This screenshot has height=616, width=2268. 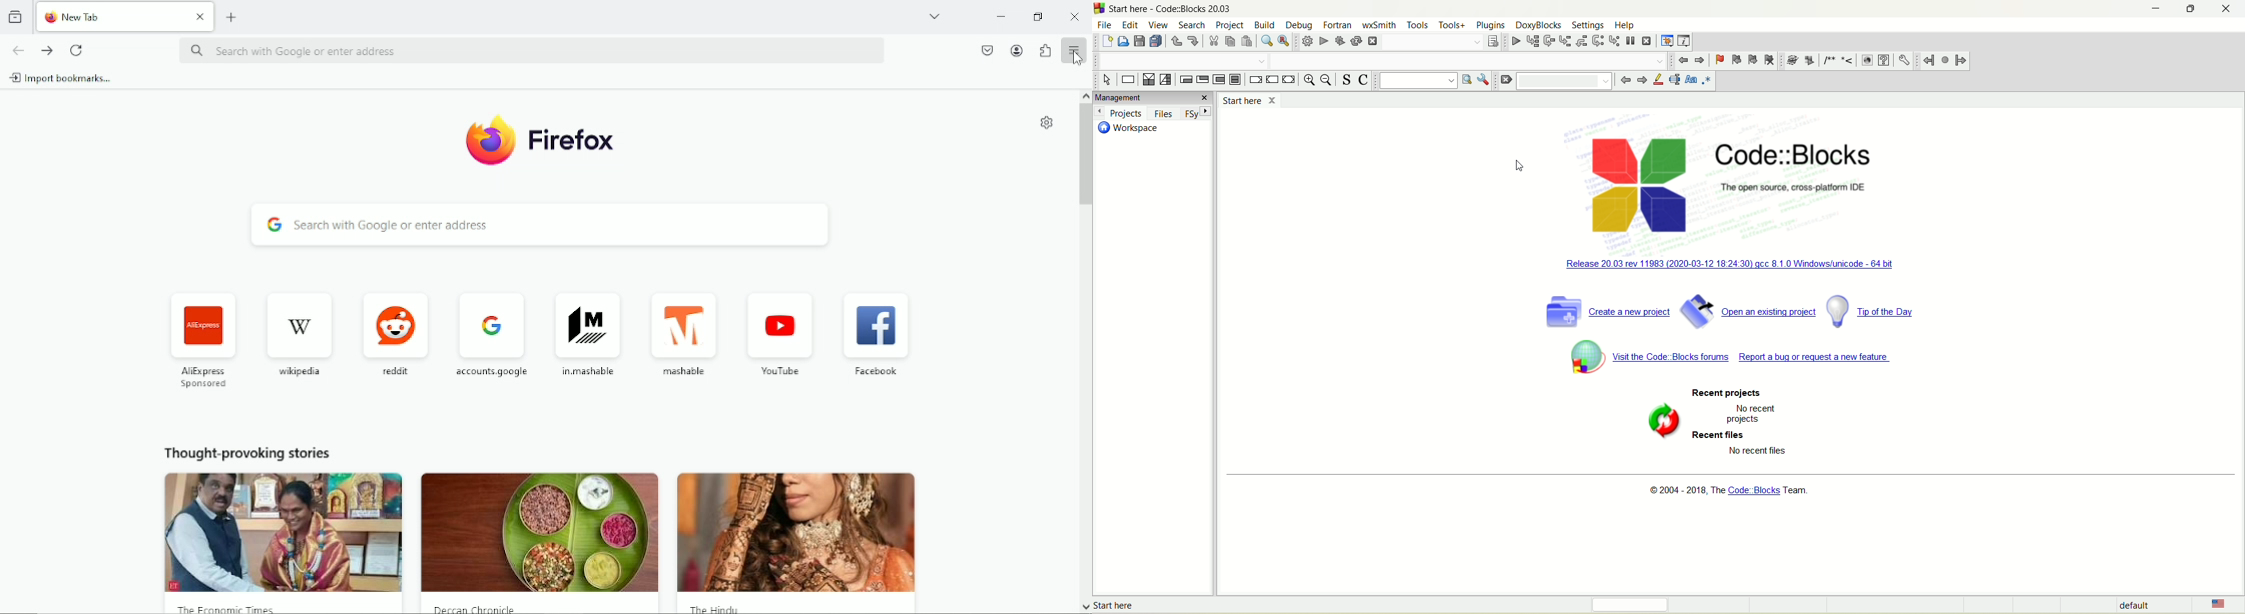 I want to click on scroll down, so click(x=1084, y=606).